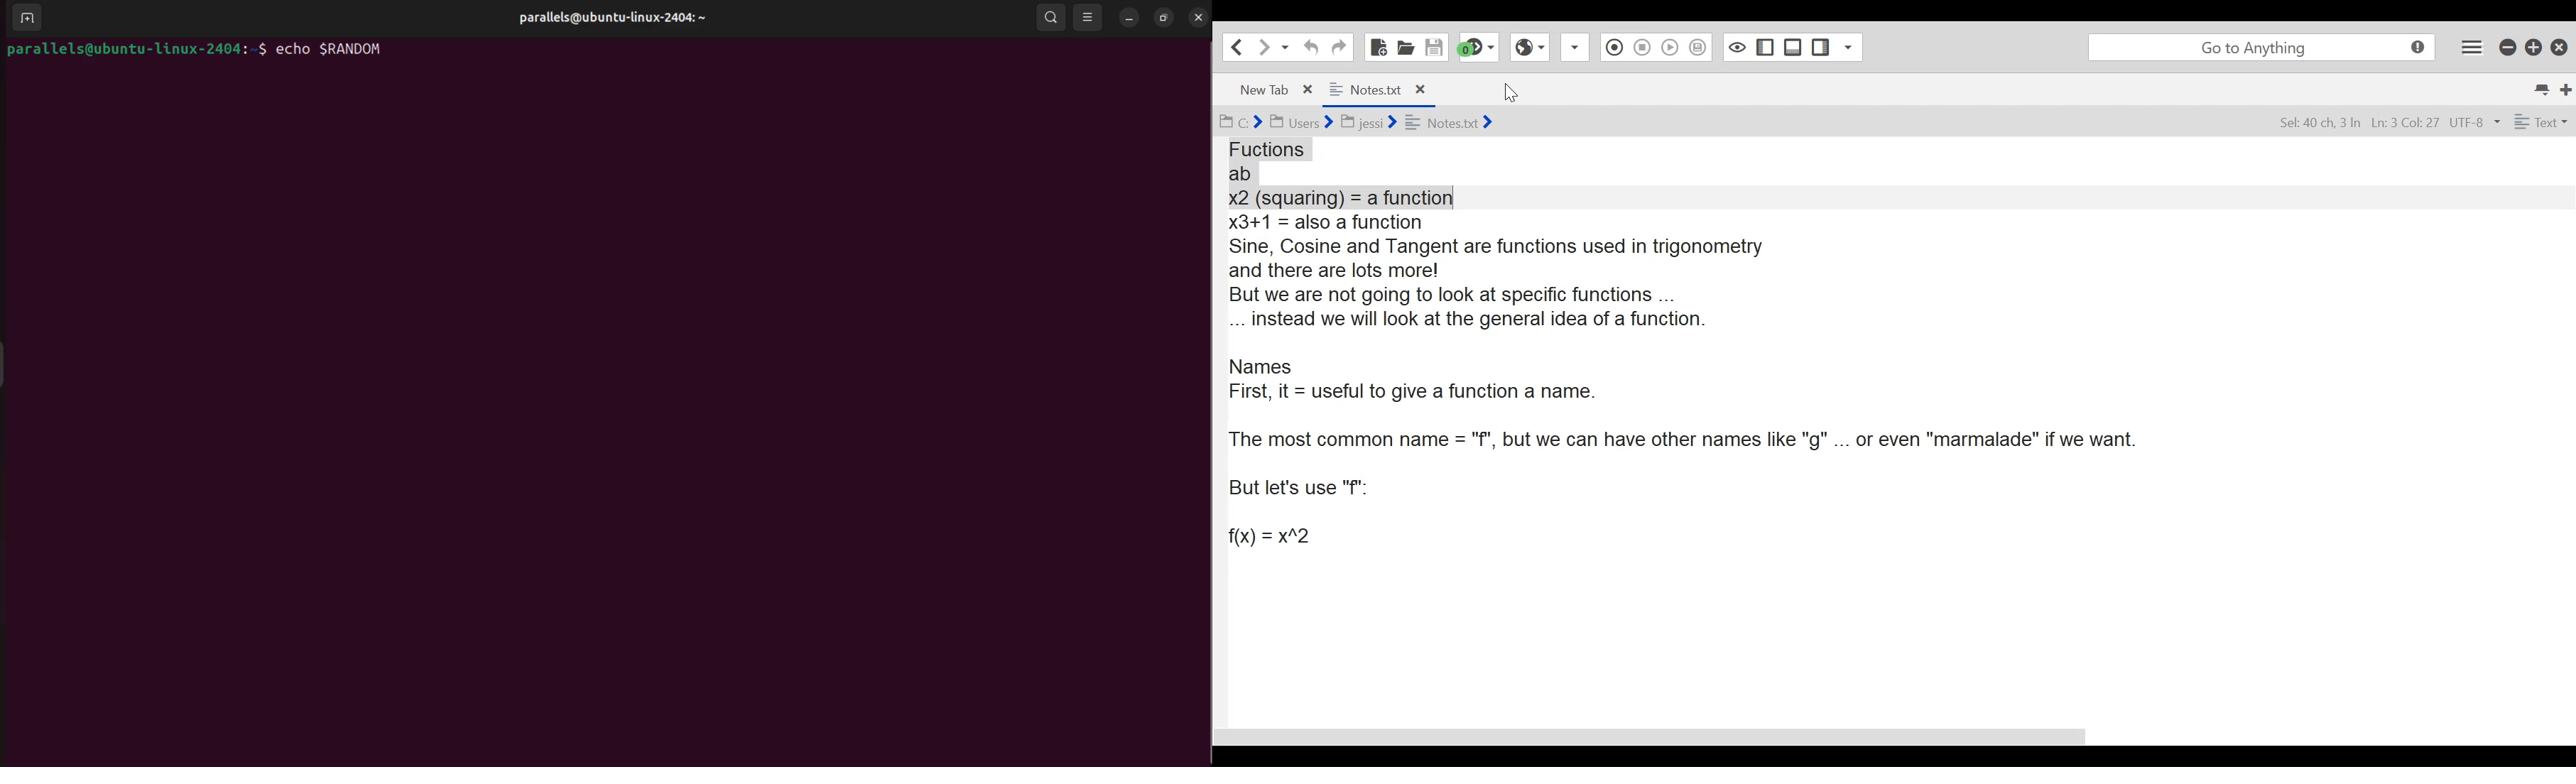  Describe the element at coordinates (1314, 47) in the screenshot. I see `Undo last Action` at that location.